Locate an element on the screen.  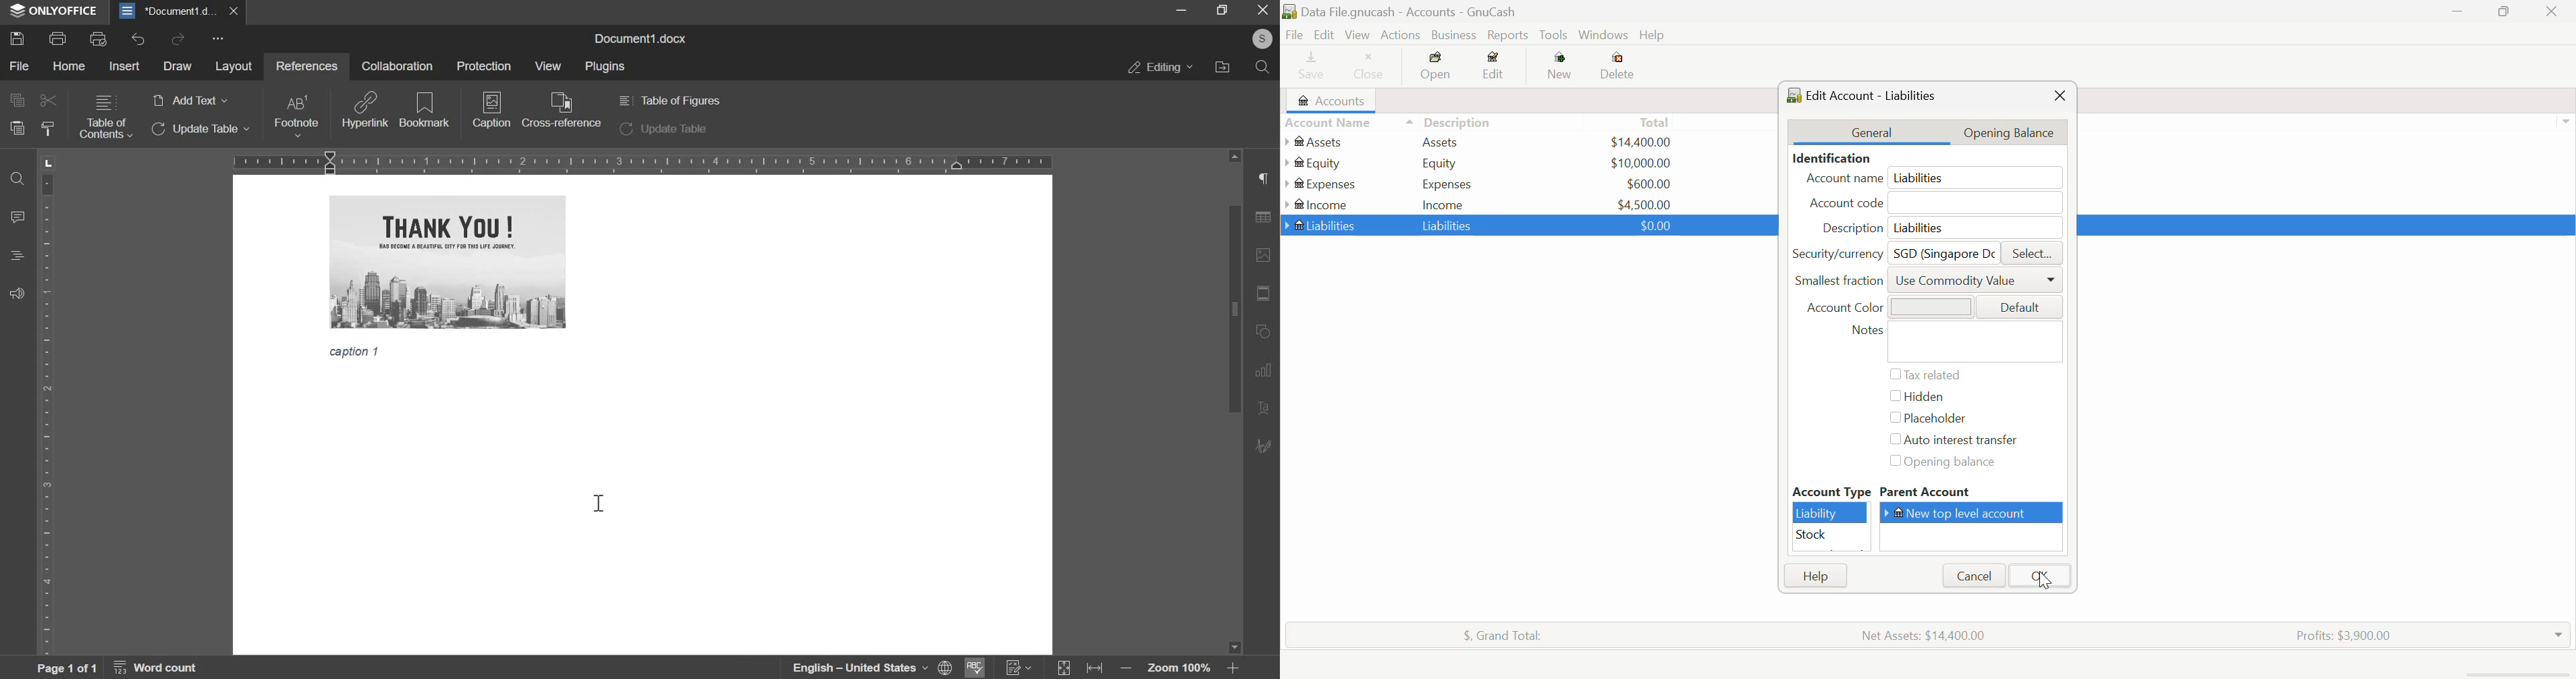
Net Assets is located at coordinates (1927, 635).